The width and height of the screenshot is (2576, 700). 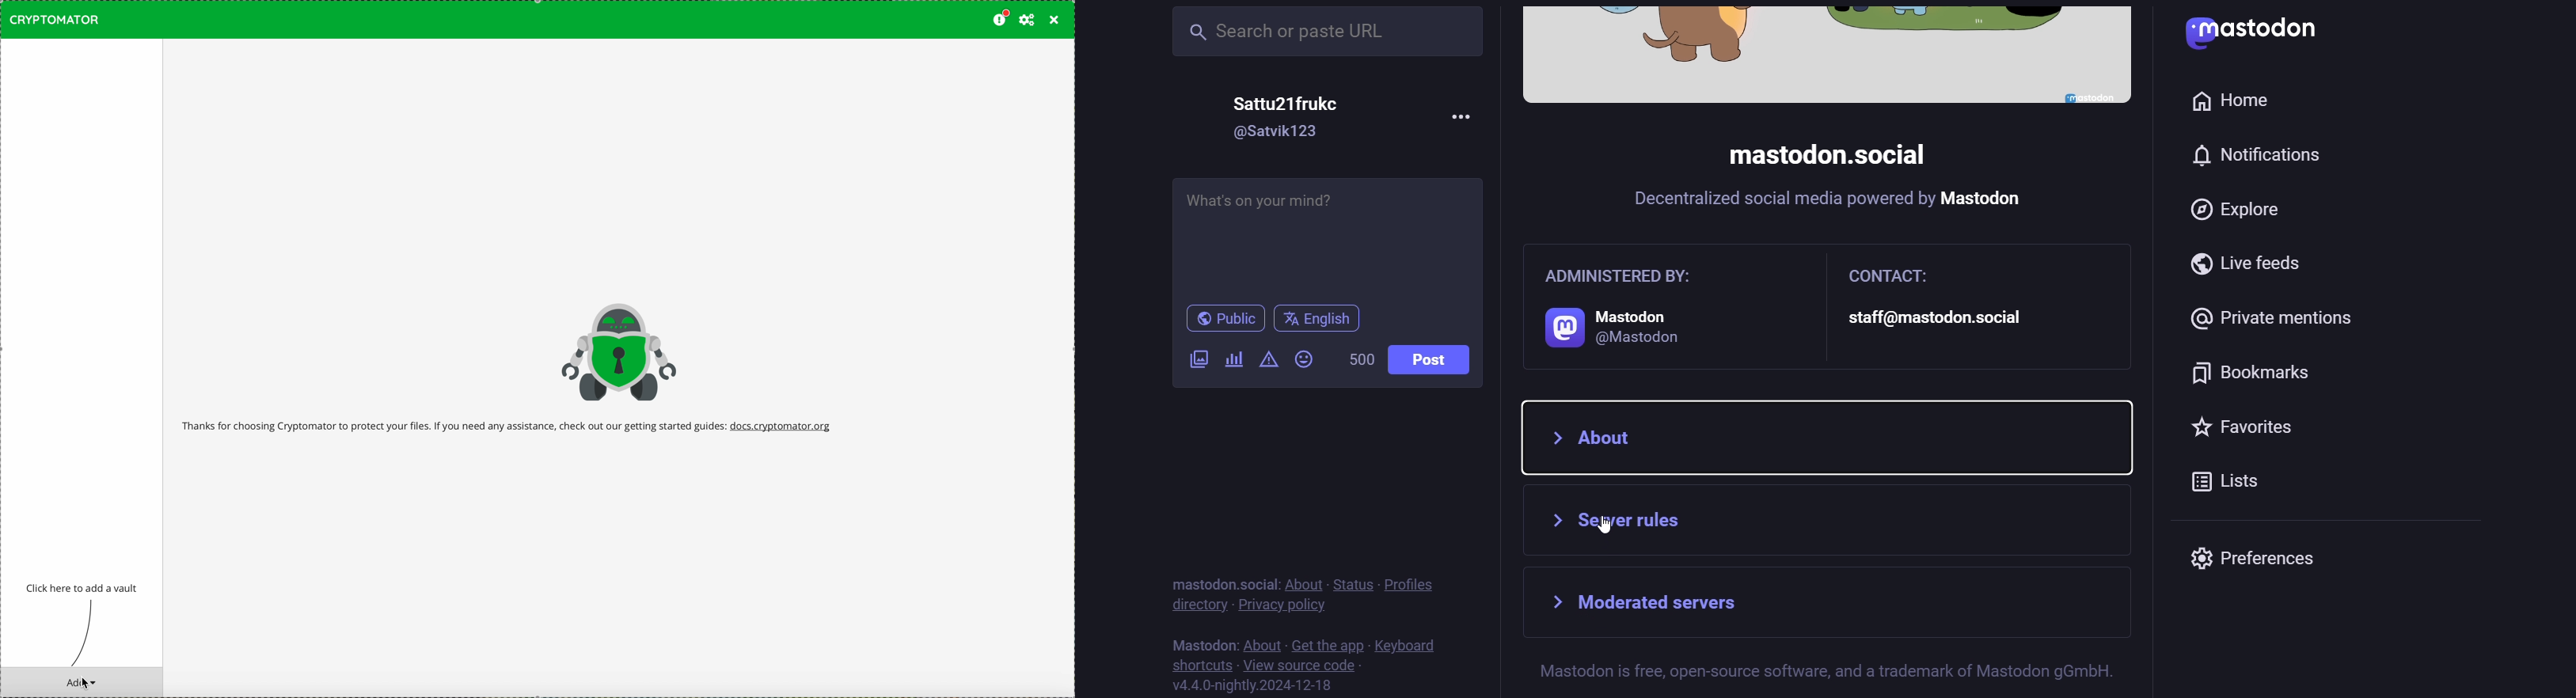 I want to click on keyboard, so click(x=1410, y=645).